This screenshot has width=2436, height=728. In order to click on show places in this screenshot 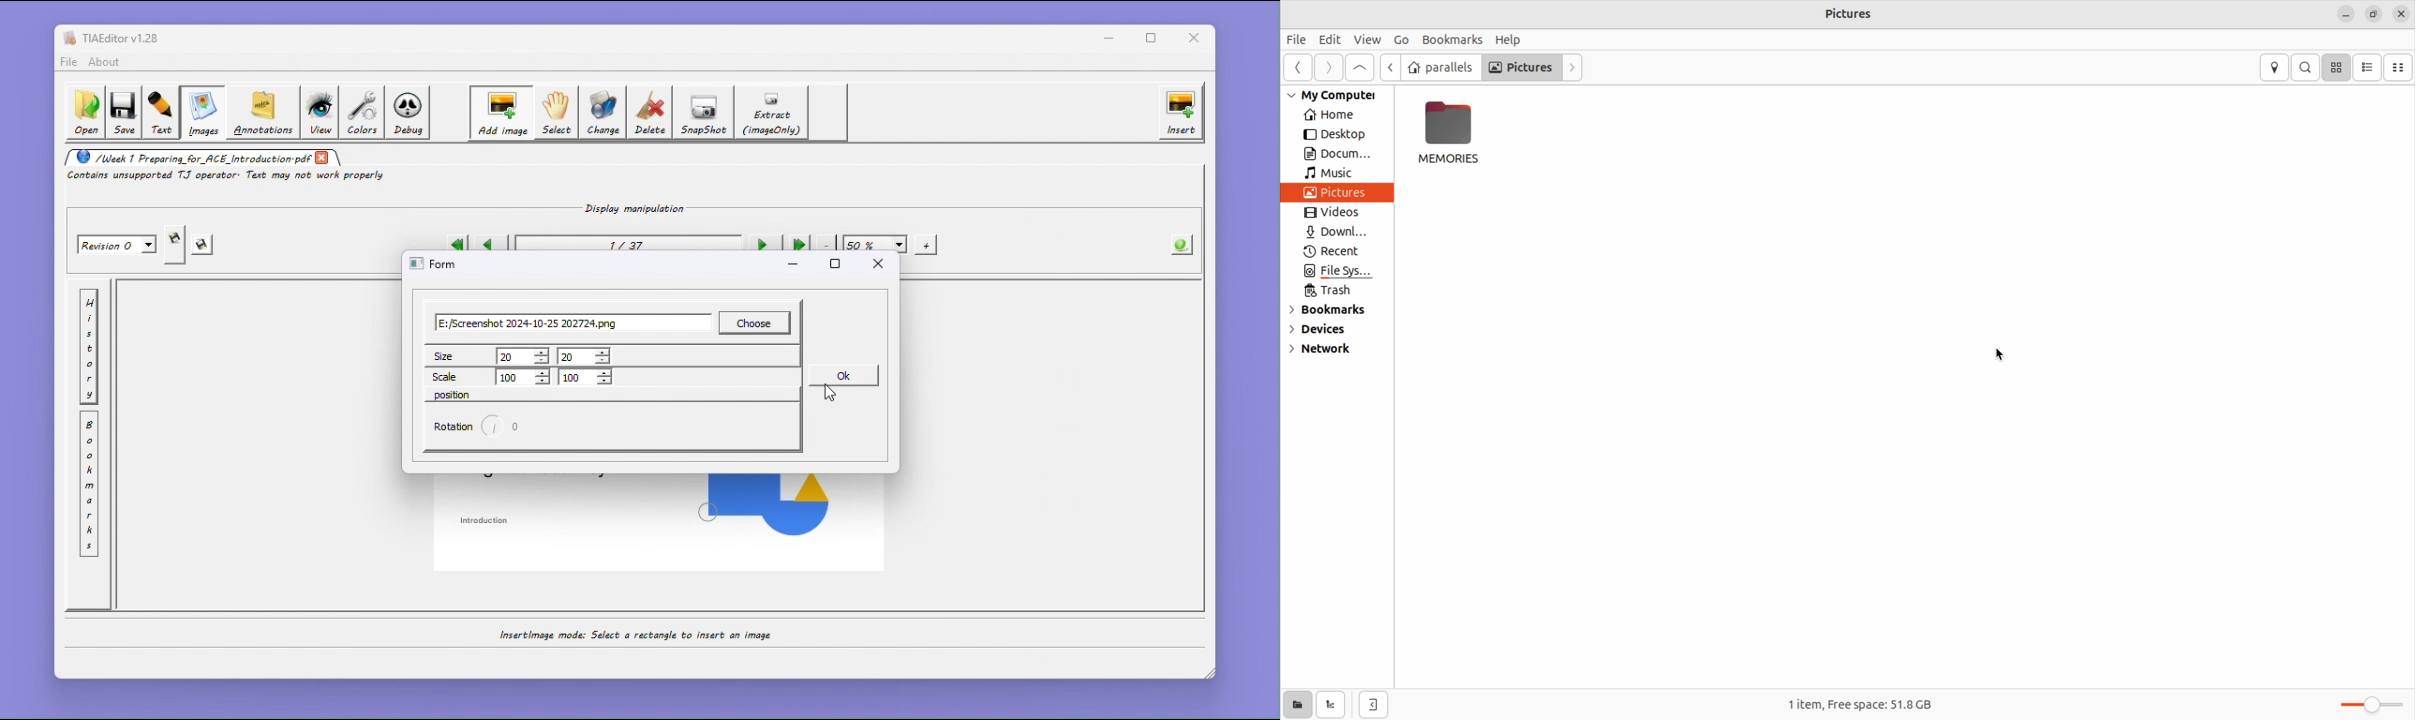, I will do `click(1295, 706)`.